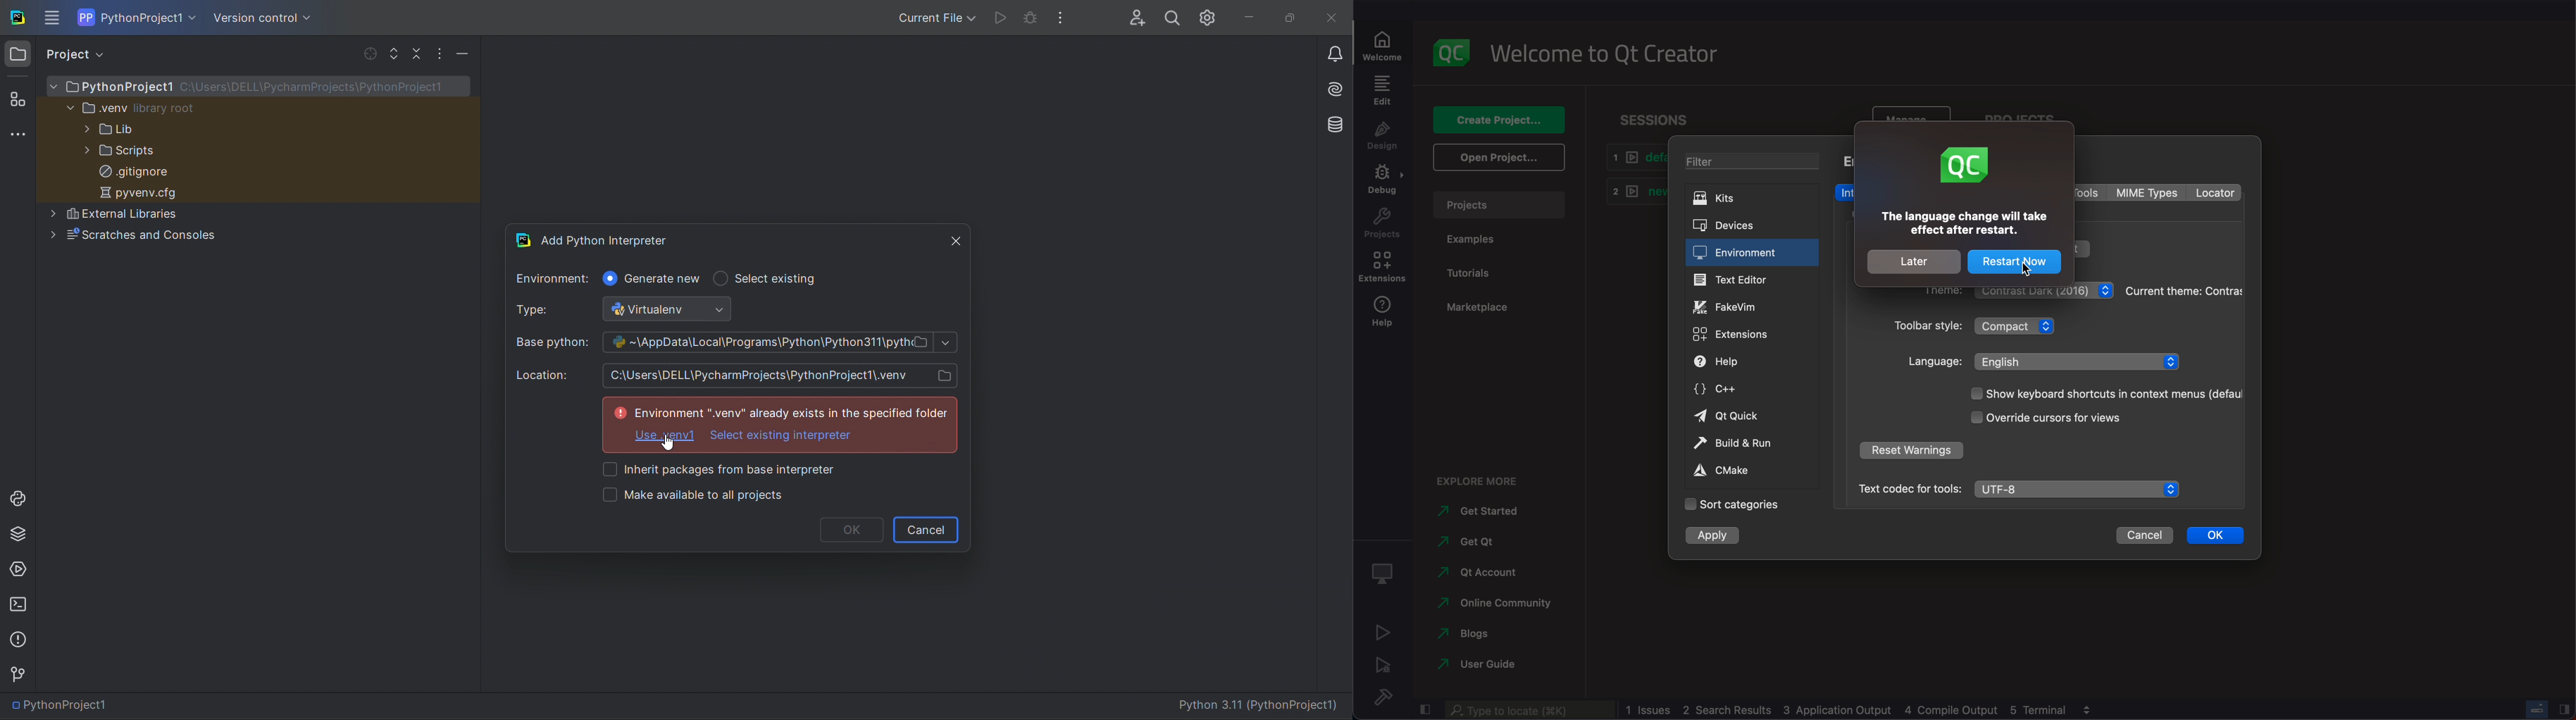  I want to click on filter, so click(1751, 161).